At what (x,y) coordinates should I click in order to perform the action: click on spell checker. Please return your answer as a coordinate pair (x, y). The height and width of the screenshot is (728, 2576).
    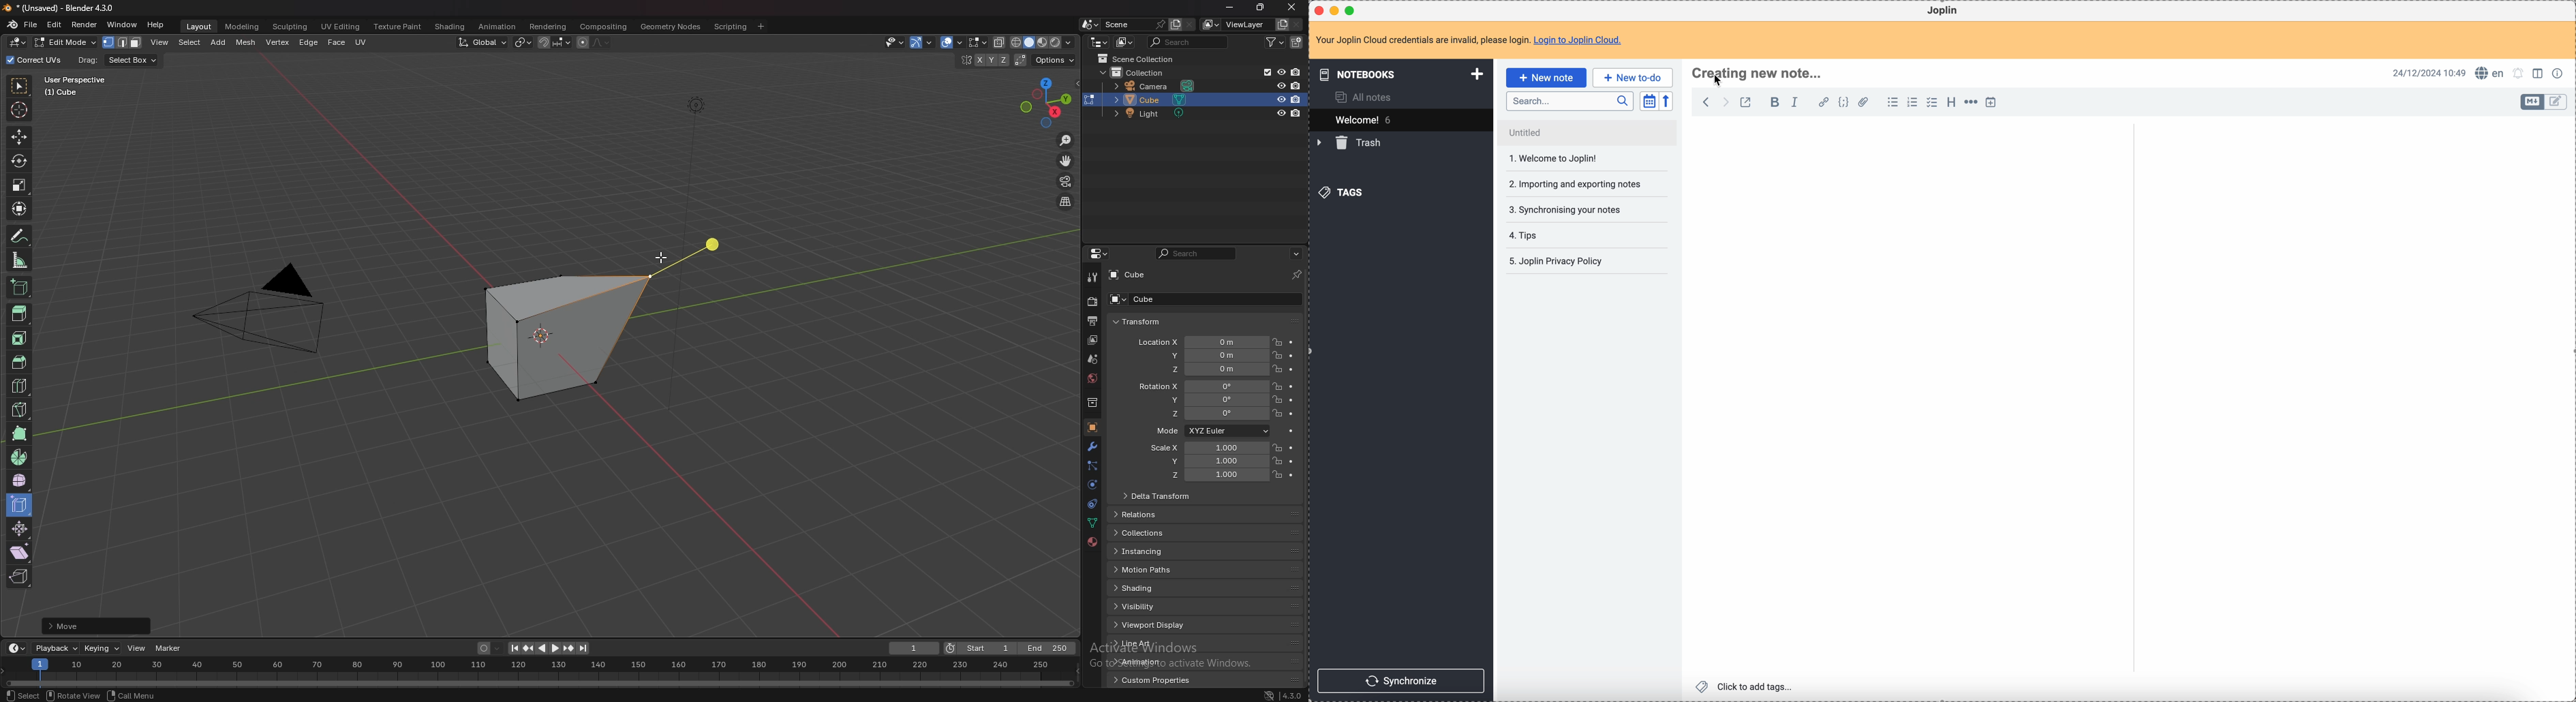
    Looking at the image, I should click on (2491, 74).